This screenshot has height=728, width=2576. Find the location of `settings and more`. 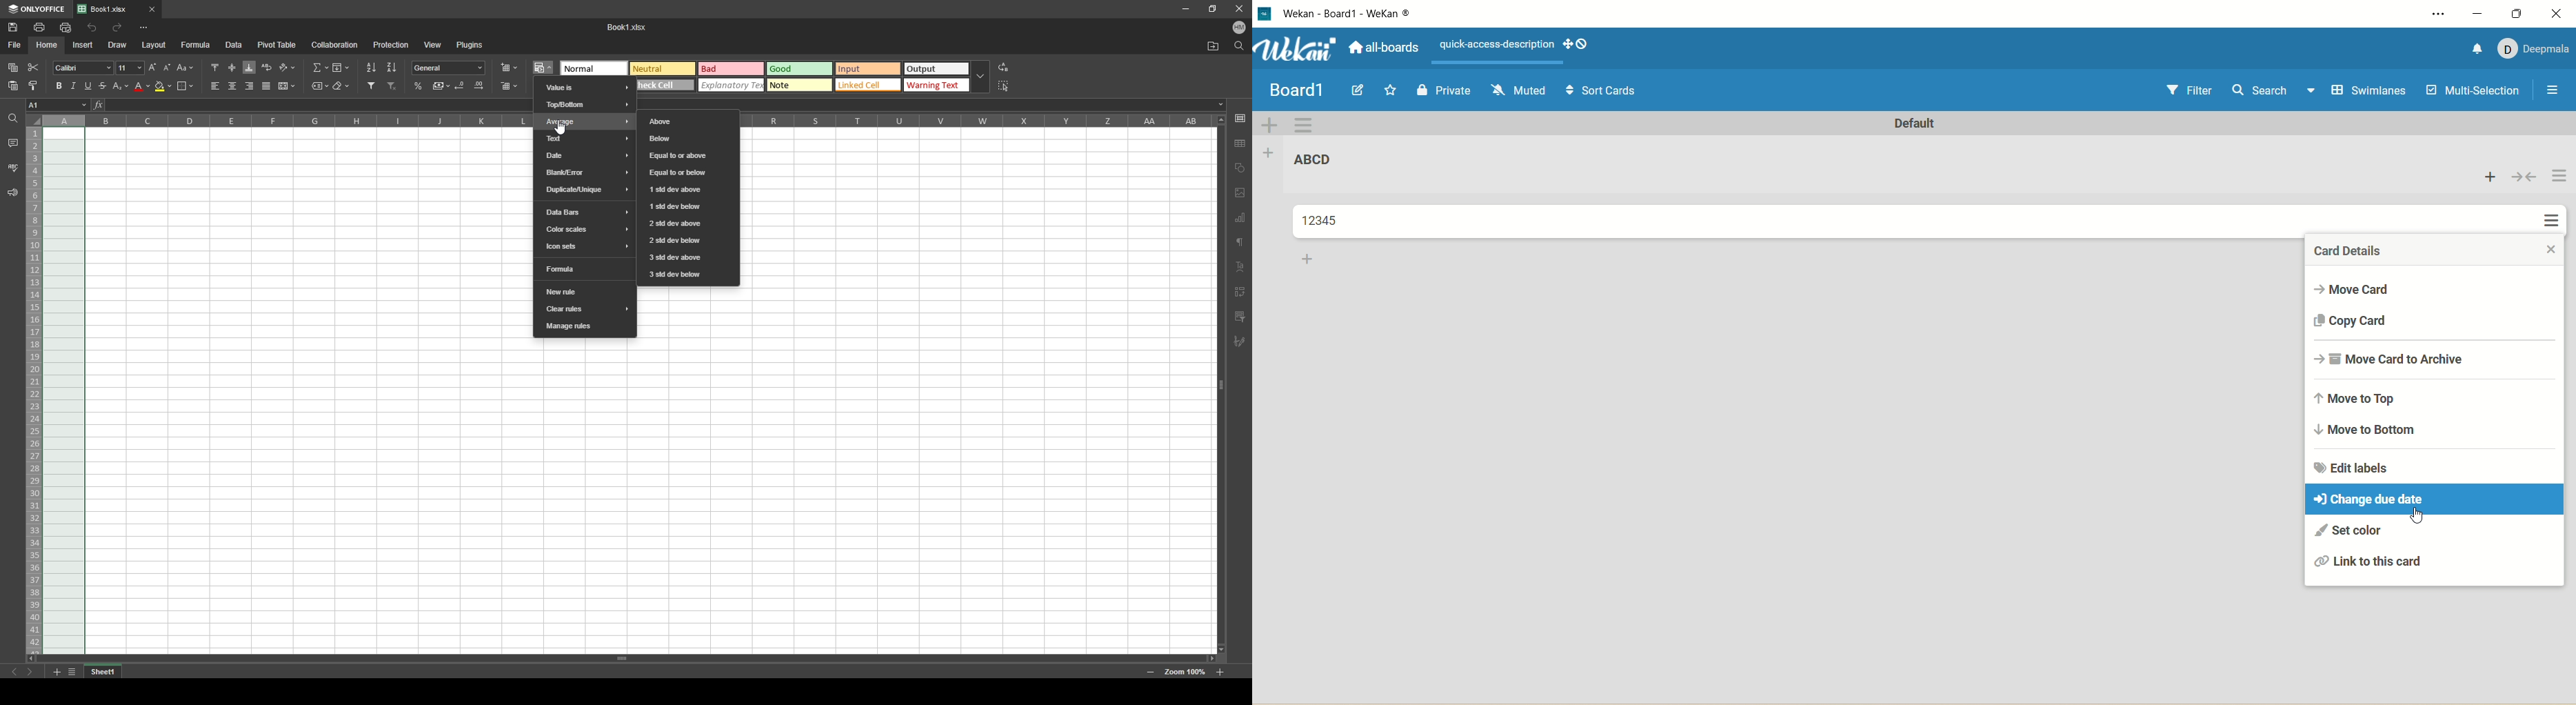

settings and more is located at coordinates (2431, 14).